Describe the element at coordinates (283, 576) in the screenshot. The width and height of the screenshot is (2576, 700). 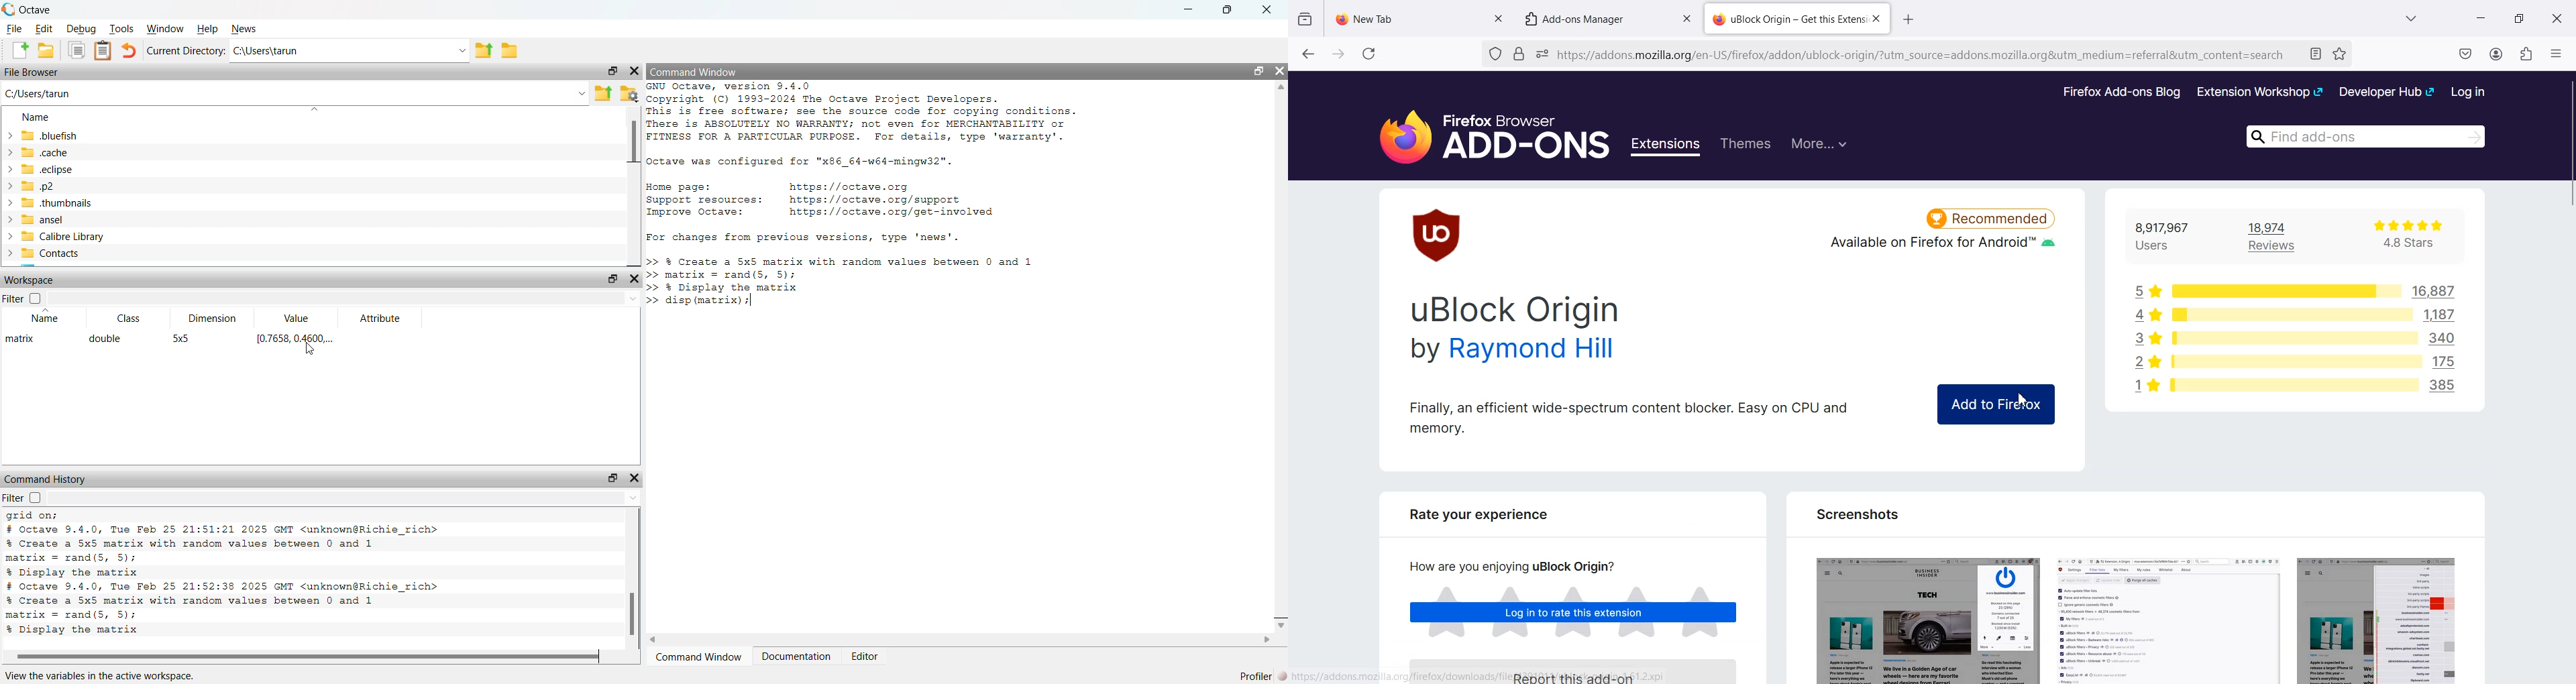
I see `xlabel('x values’);

ylabel ('y values');

% Display grid

grid on;

# octave 9.4.0, Tue Feb 25 21:51:21 2025 GMT <unknown@Richie_rich>
% Create a 5x5 matrix with random values between 0 and 1

matrix = rand(S, 5);

% Display the matrix

# octave 9.4.0, Tue Feb 25 21:52:38 2025 GMT <unknown@Richie_rich>` at that location.